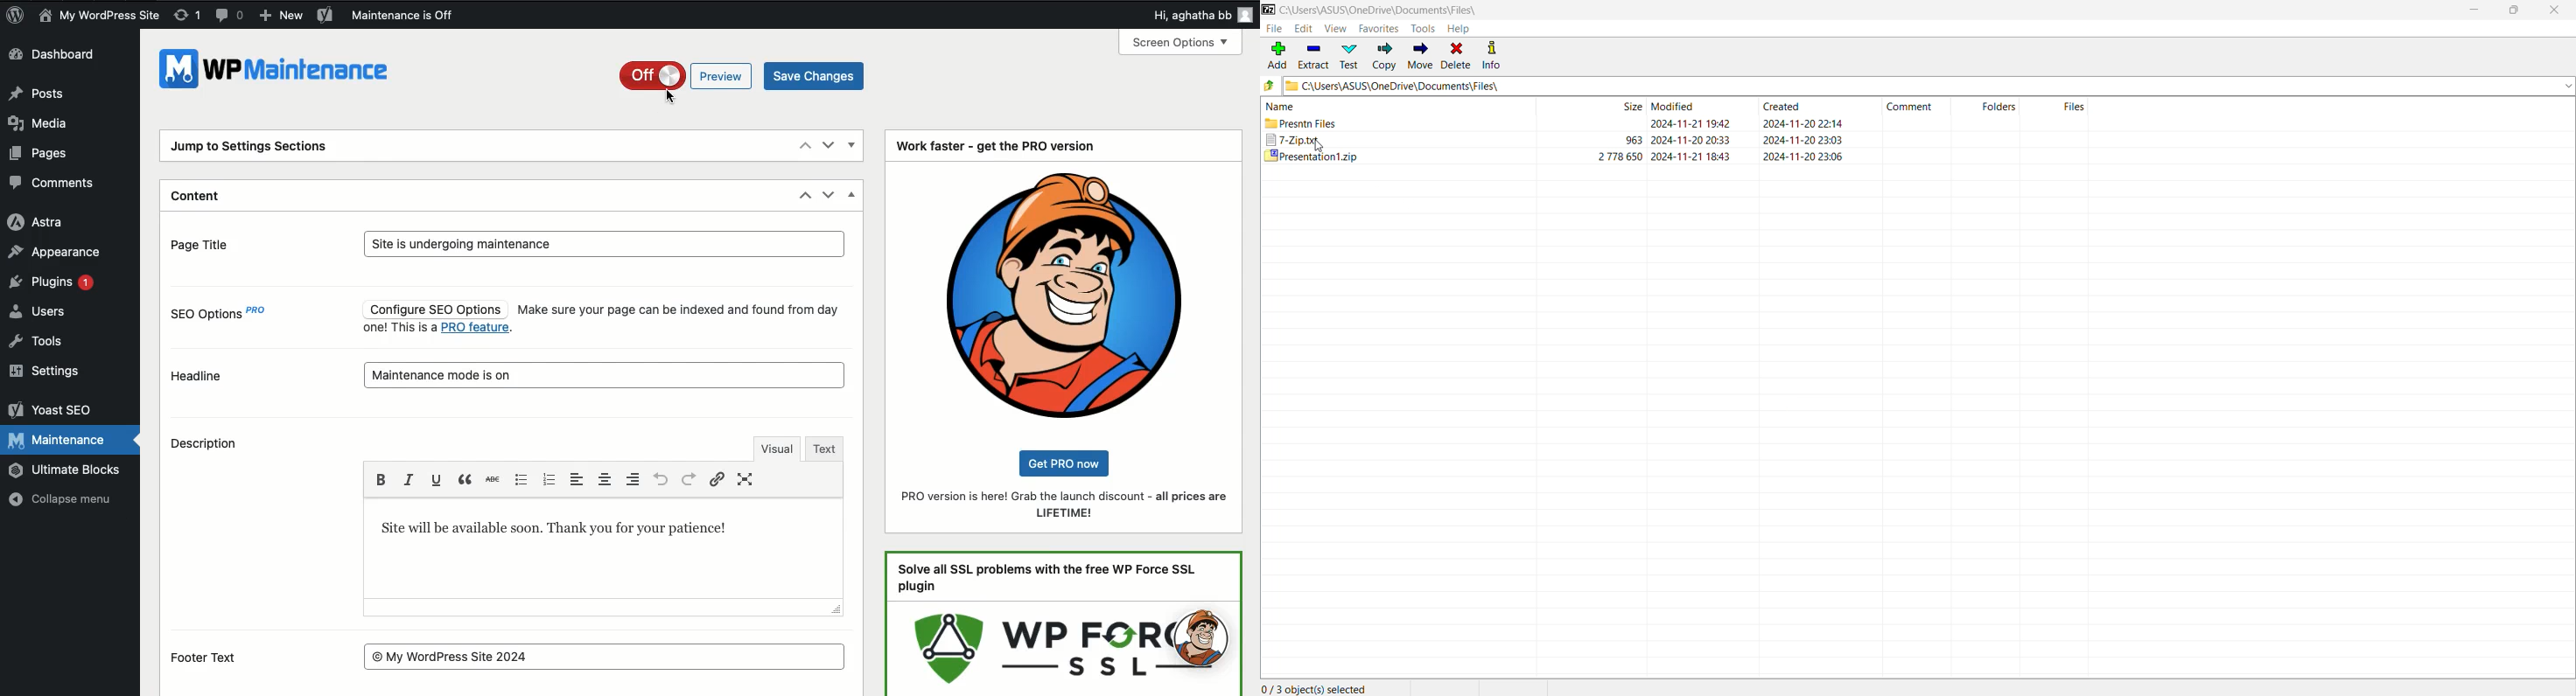 This screenshot has width=2576, height=700. I want to click on Work faster - get the PRO version , so click(996, 146).